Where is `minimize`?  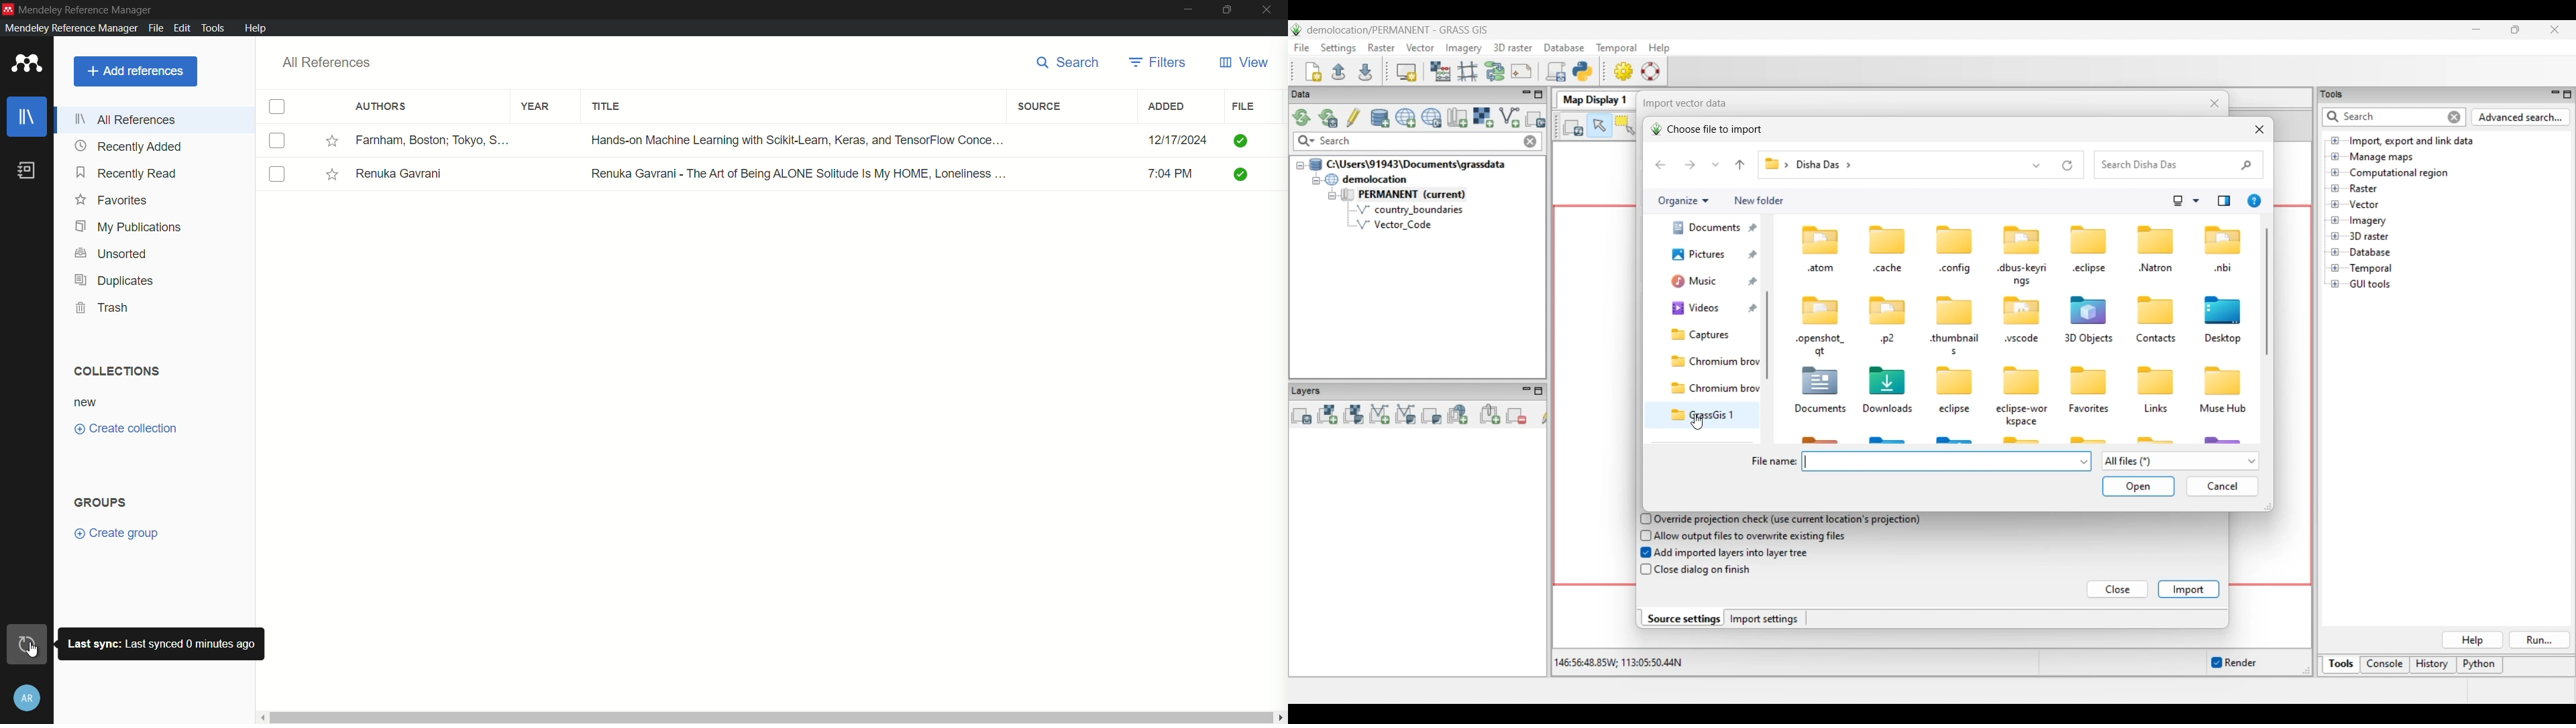 minimize is located at coordinates (1186, 10).